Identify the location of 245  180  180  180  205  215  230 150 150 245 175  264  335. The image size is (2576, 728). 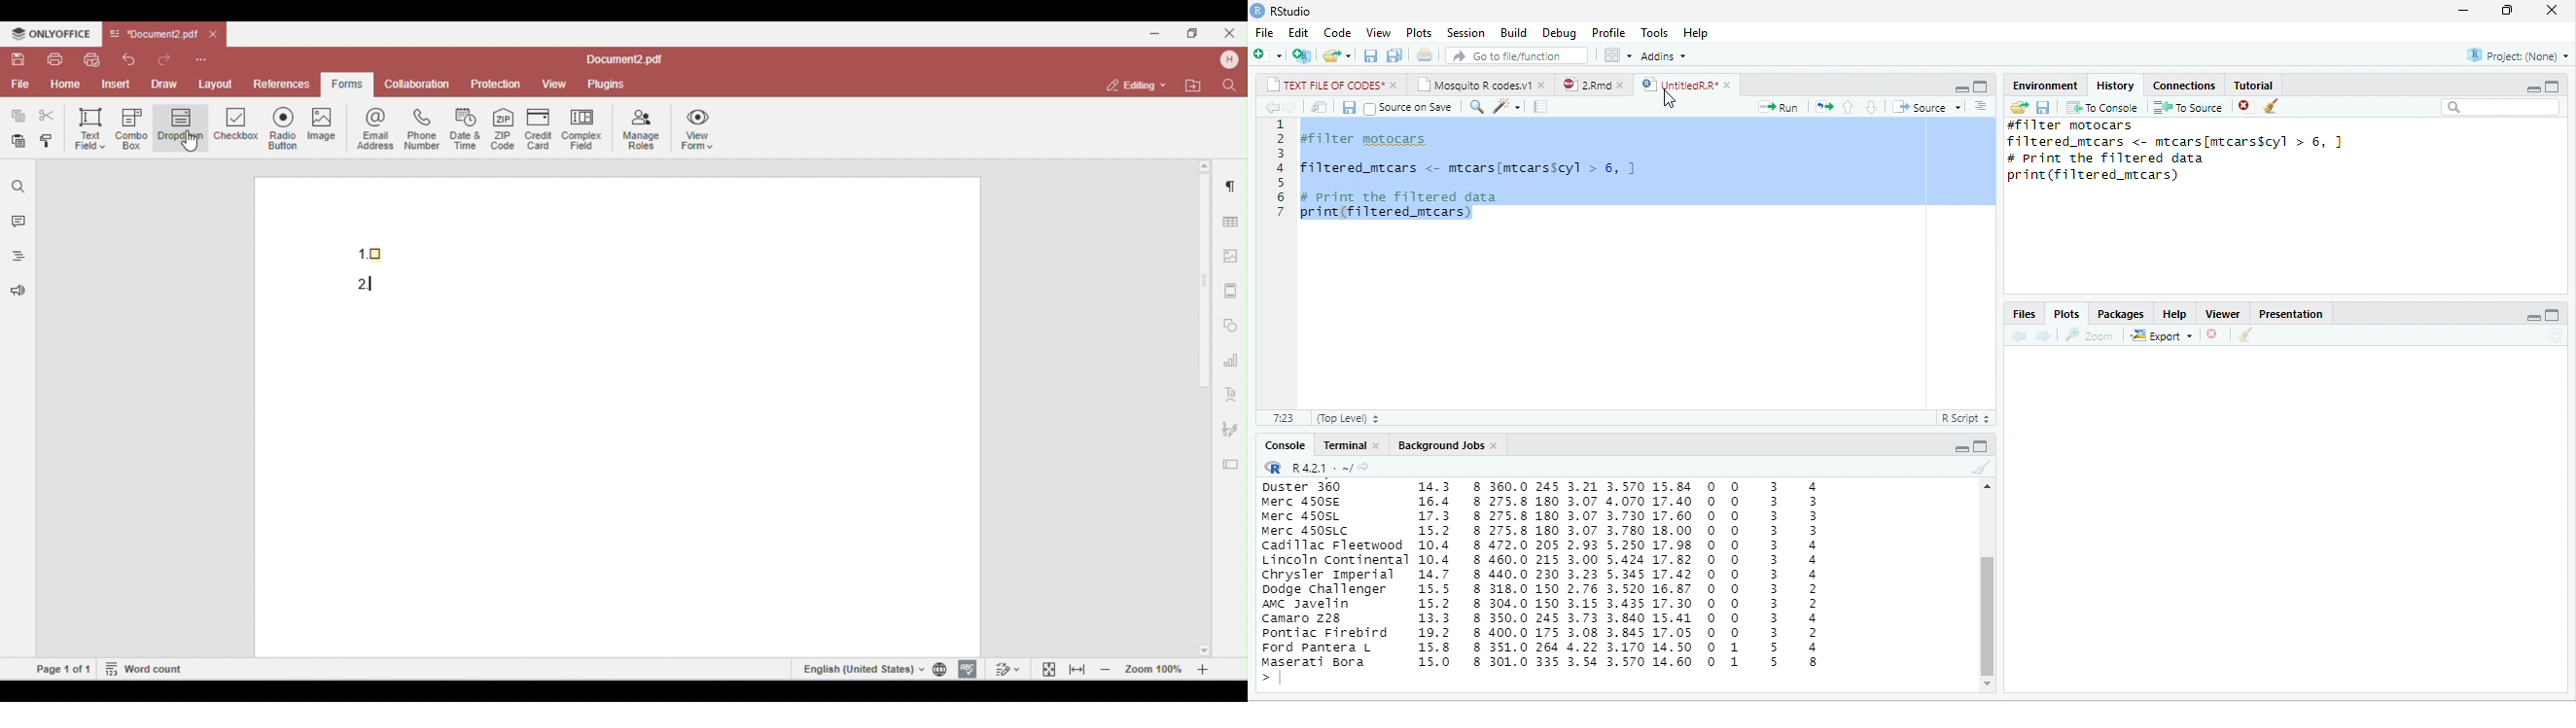
(1547, 576).